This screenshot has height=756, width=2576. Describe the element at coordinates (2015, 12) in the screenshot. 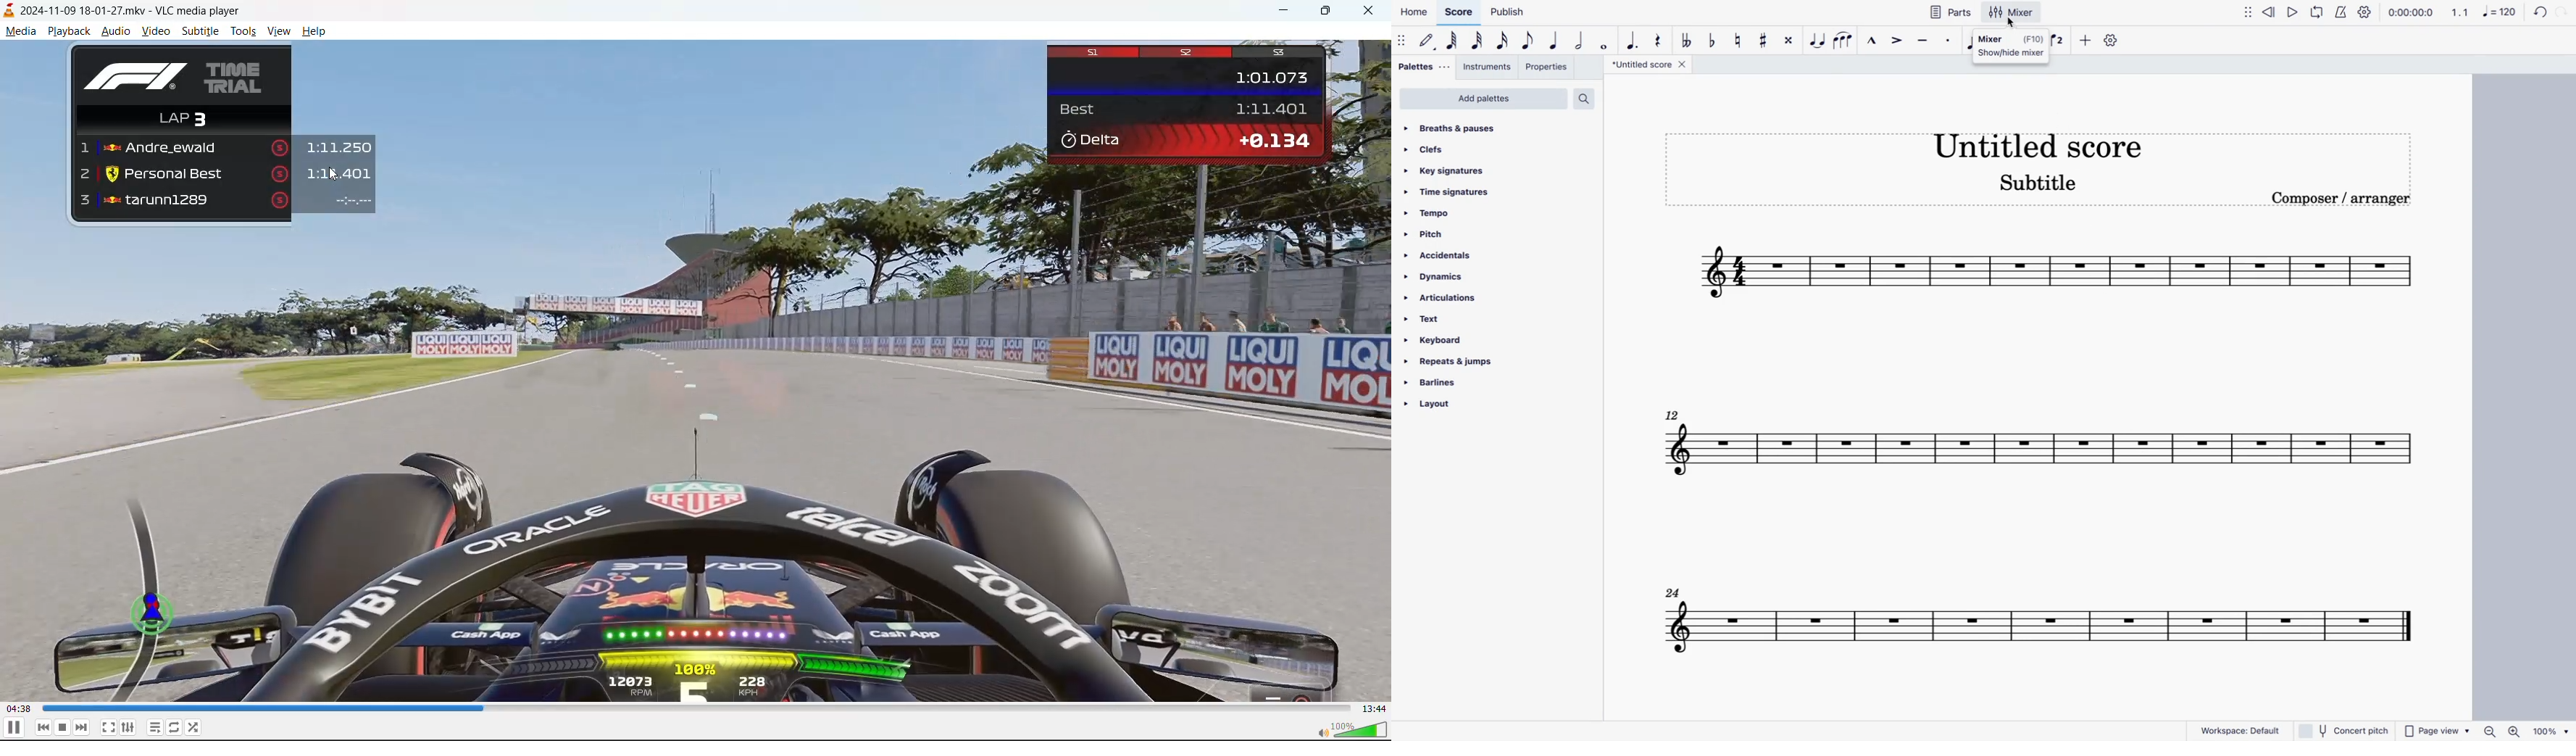

I see `mixer` at that location.